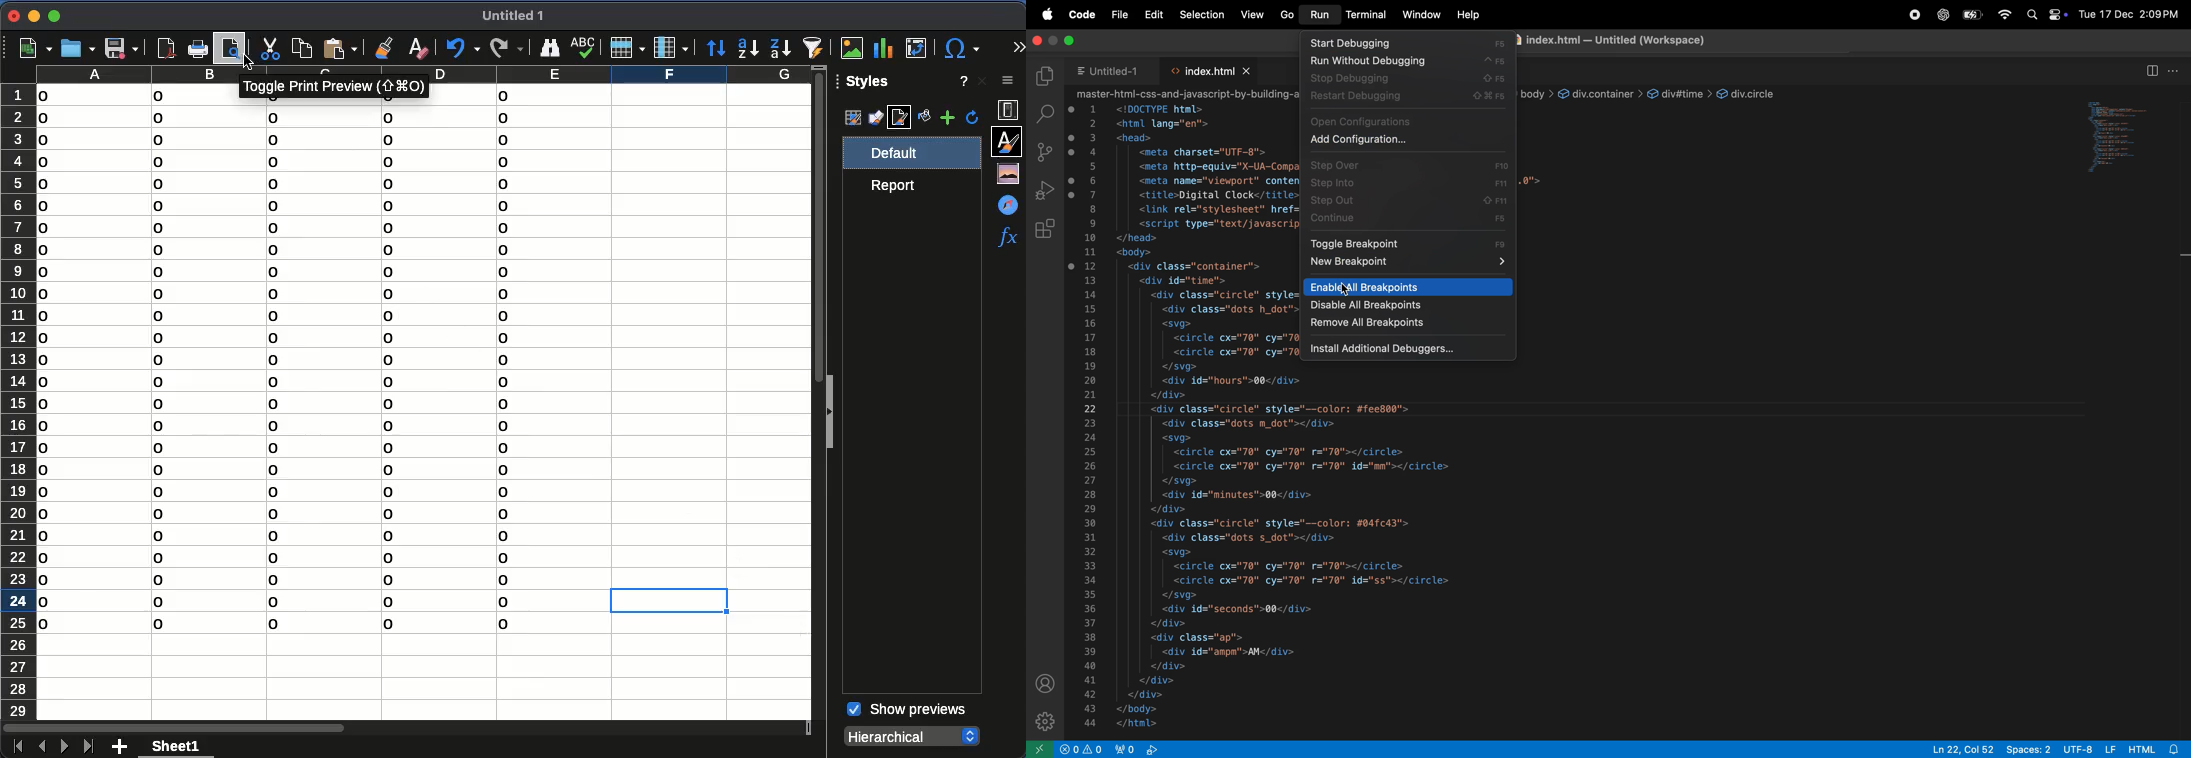  I want to click on pdf viewer, so click(166, 48).